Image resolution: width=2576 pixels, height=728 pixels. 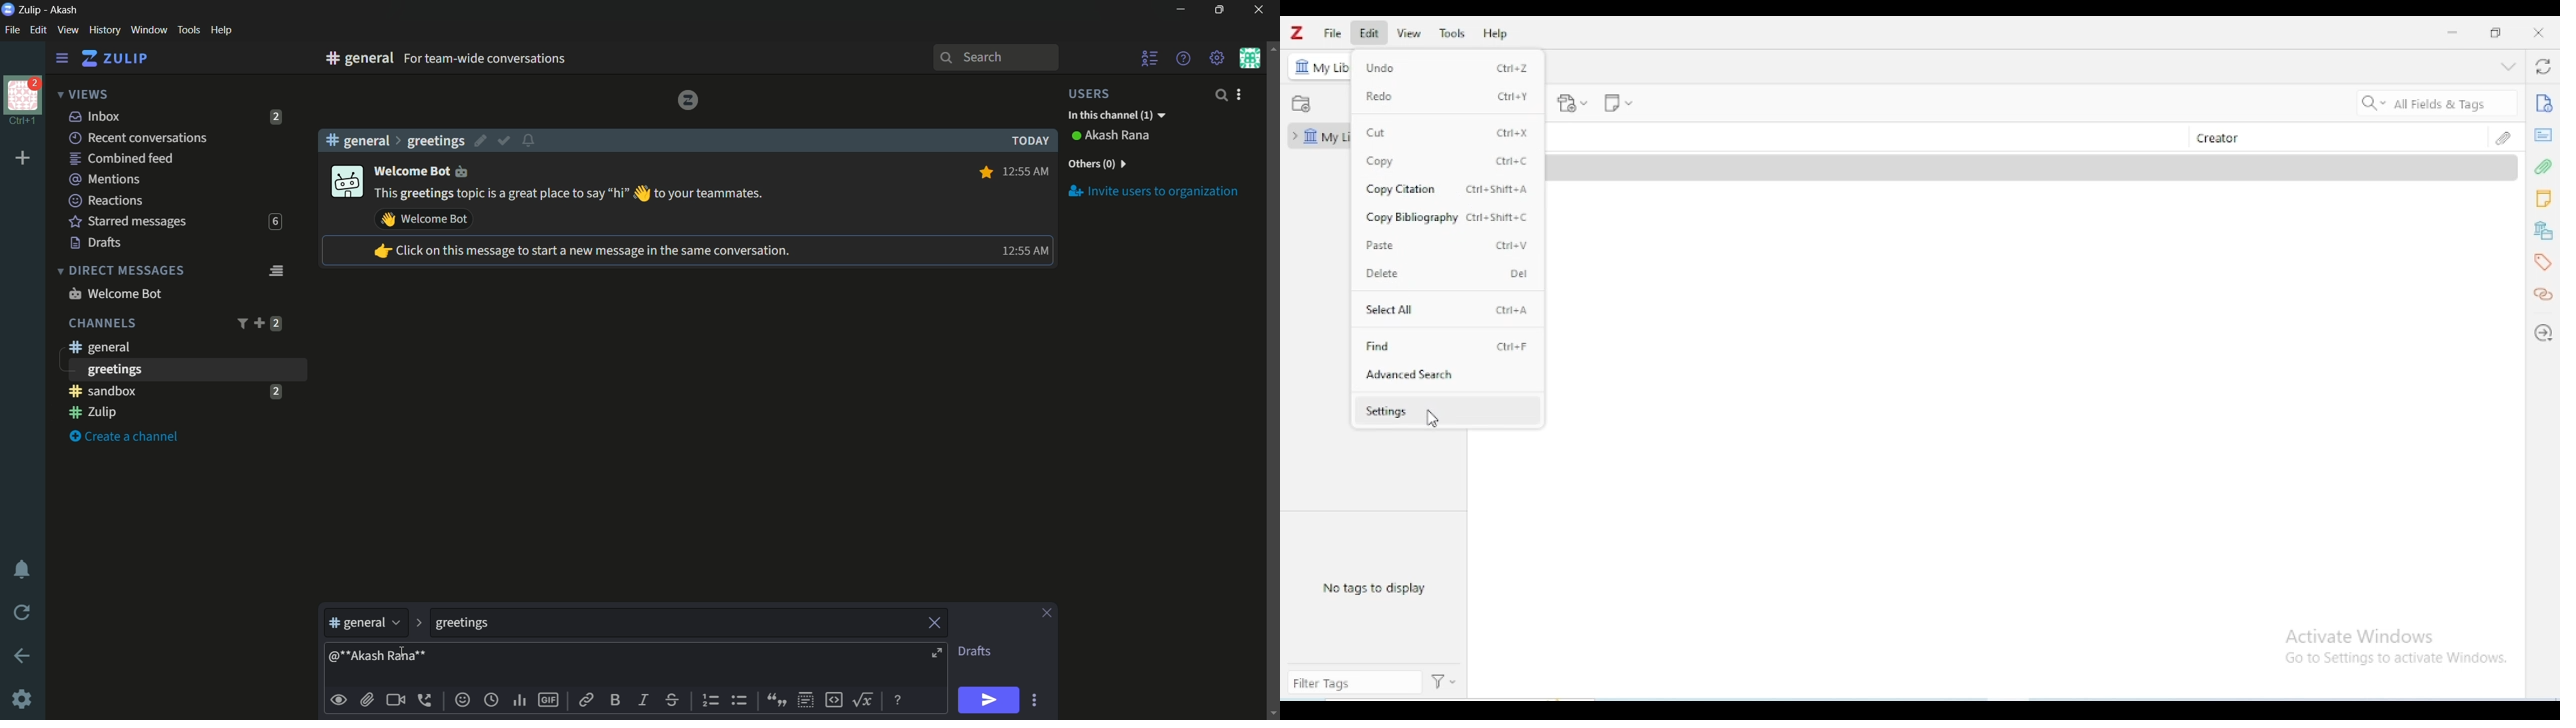 I want to click on link, so click(x=585, y=702).